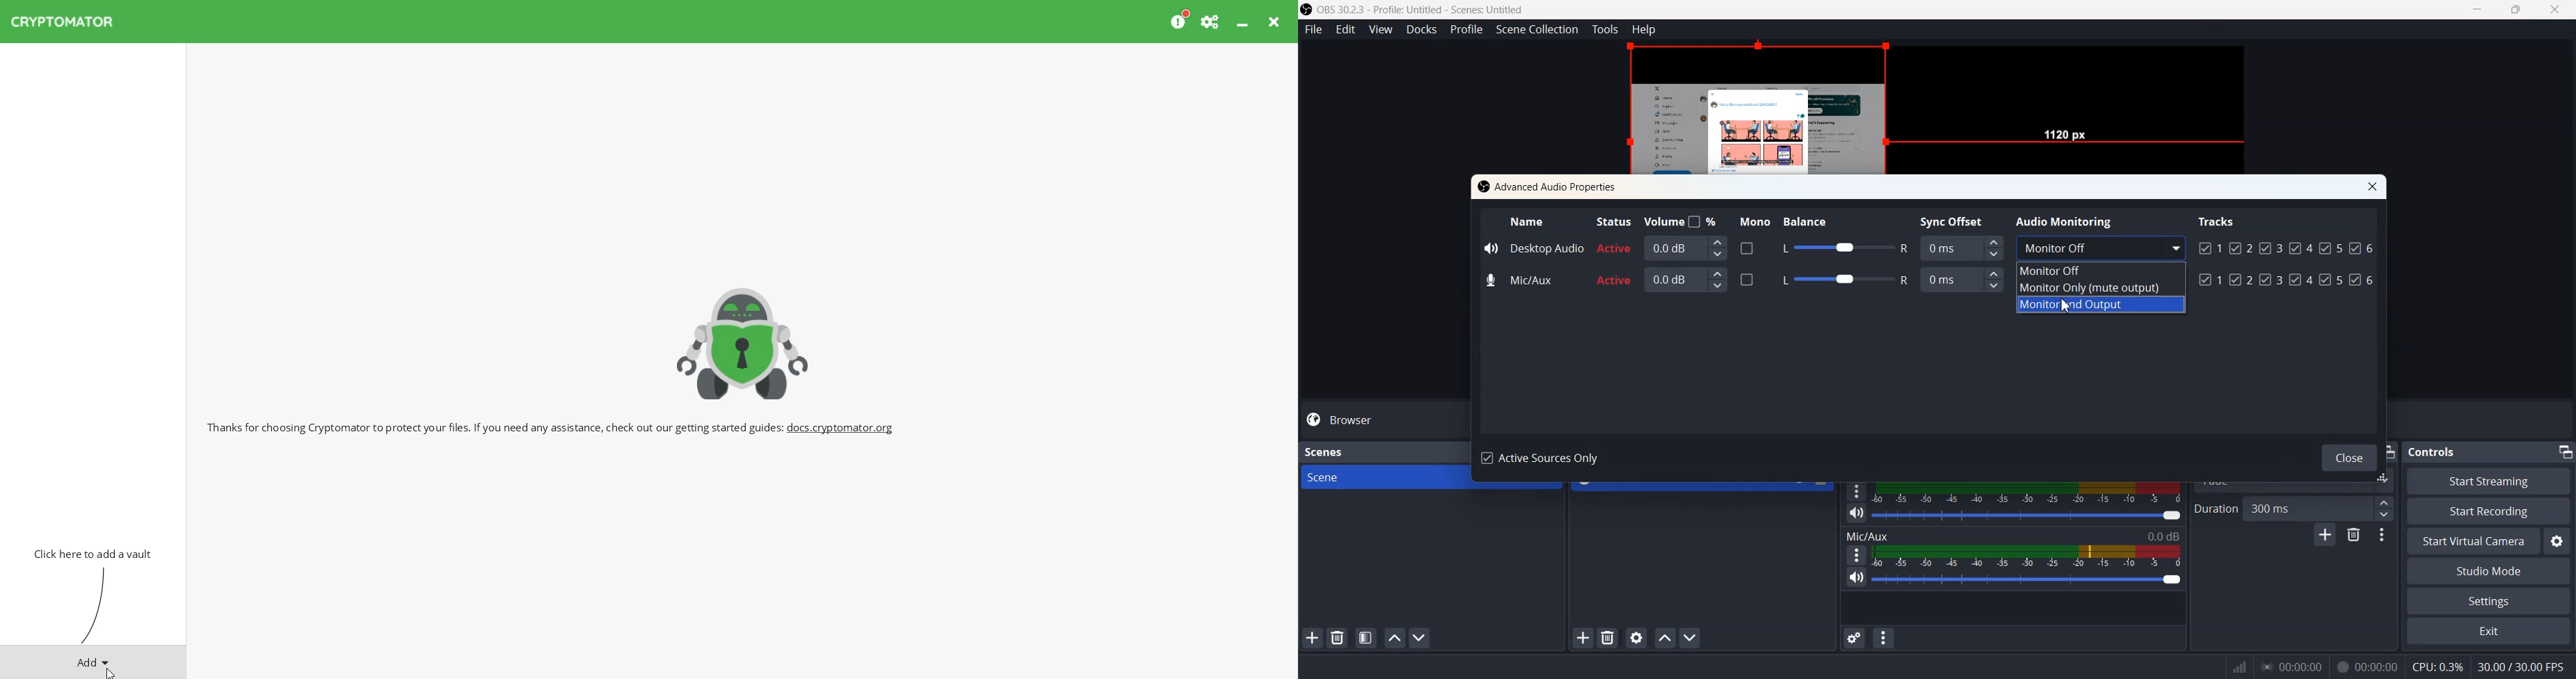 Image resolution: width=2576 pixels, height=700 pixels. I want to click on Sync Offset , so click(1963, 280).